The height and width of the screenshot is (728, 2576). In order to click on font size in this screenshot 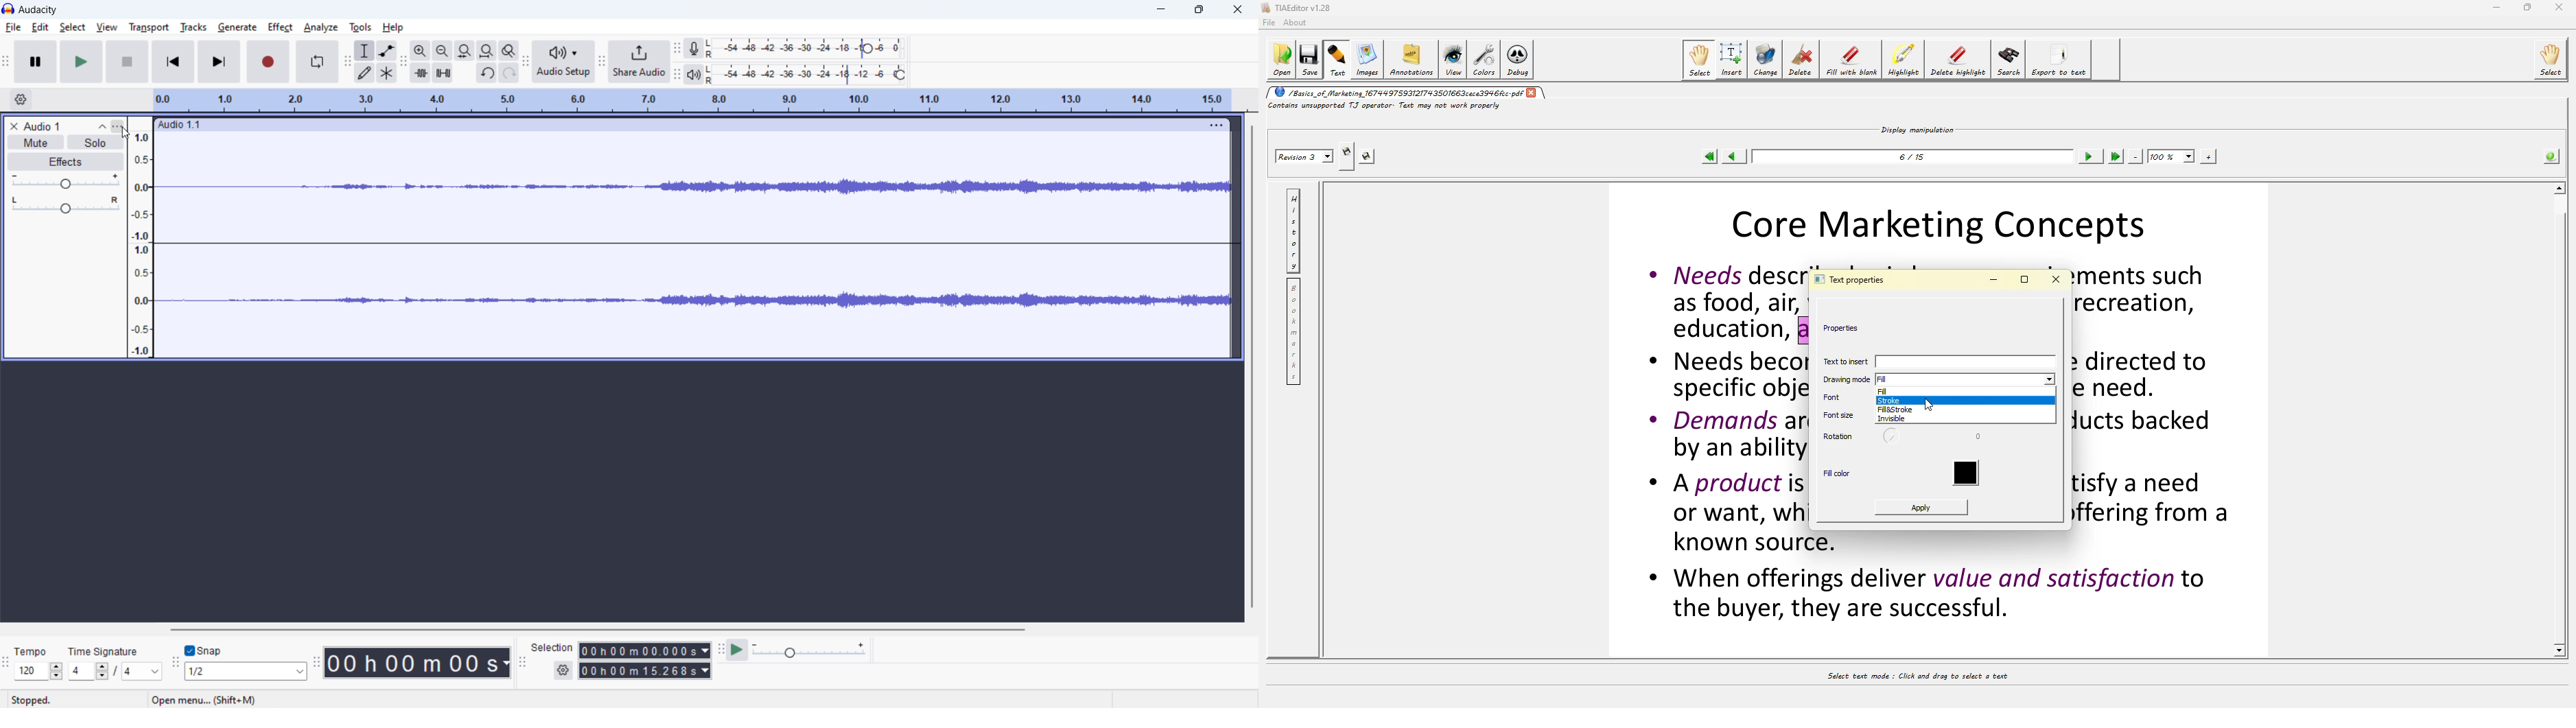, I will do `click(1837, 415)`.